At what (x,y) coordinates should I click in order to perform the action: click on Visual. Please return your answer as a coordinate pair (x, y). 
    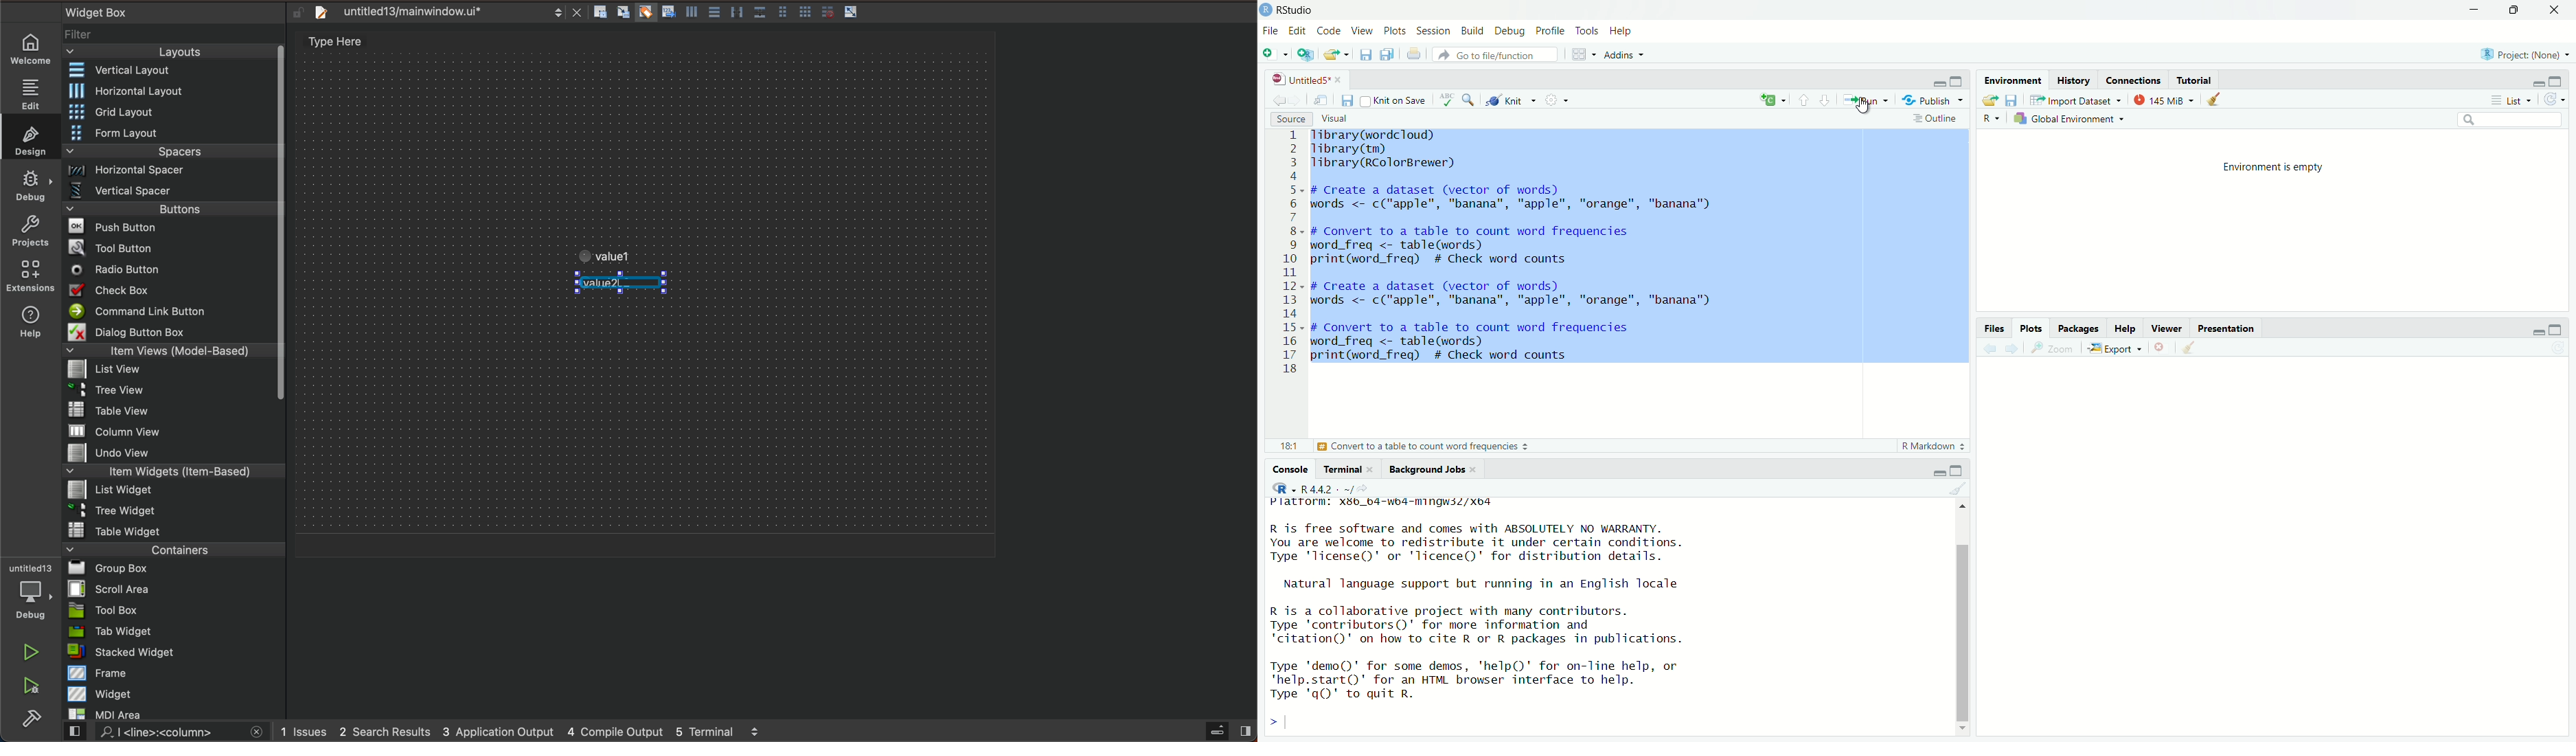
    Looking at the image, I should click on (1338, 120).